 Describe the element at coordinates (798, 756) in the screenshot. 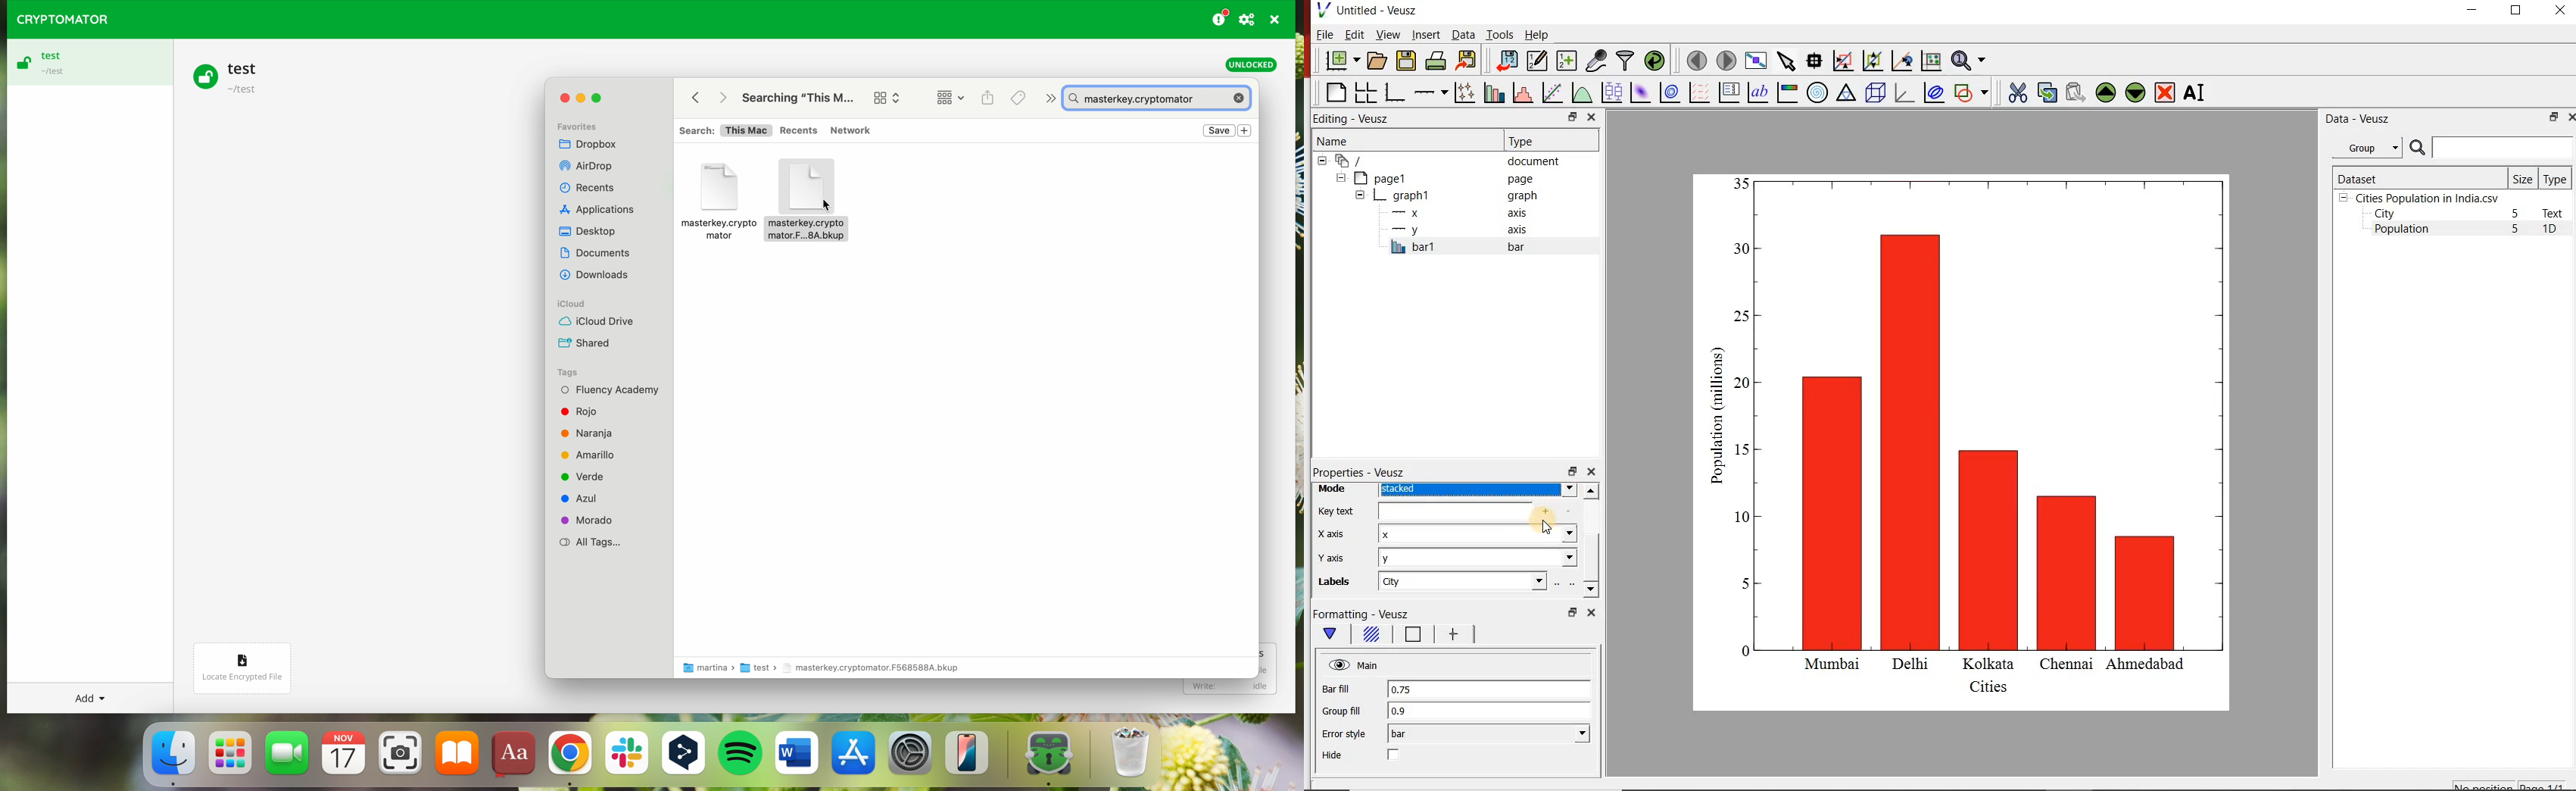

I see `Microsoft Word` at that location.